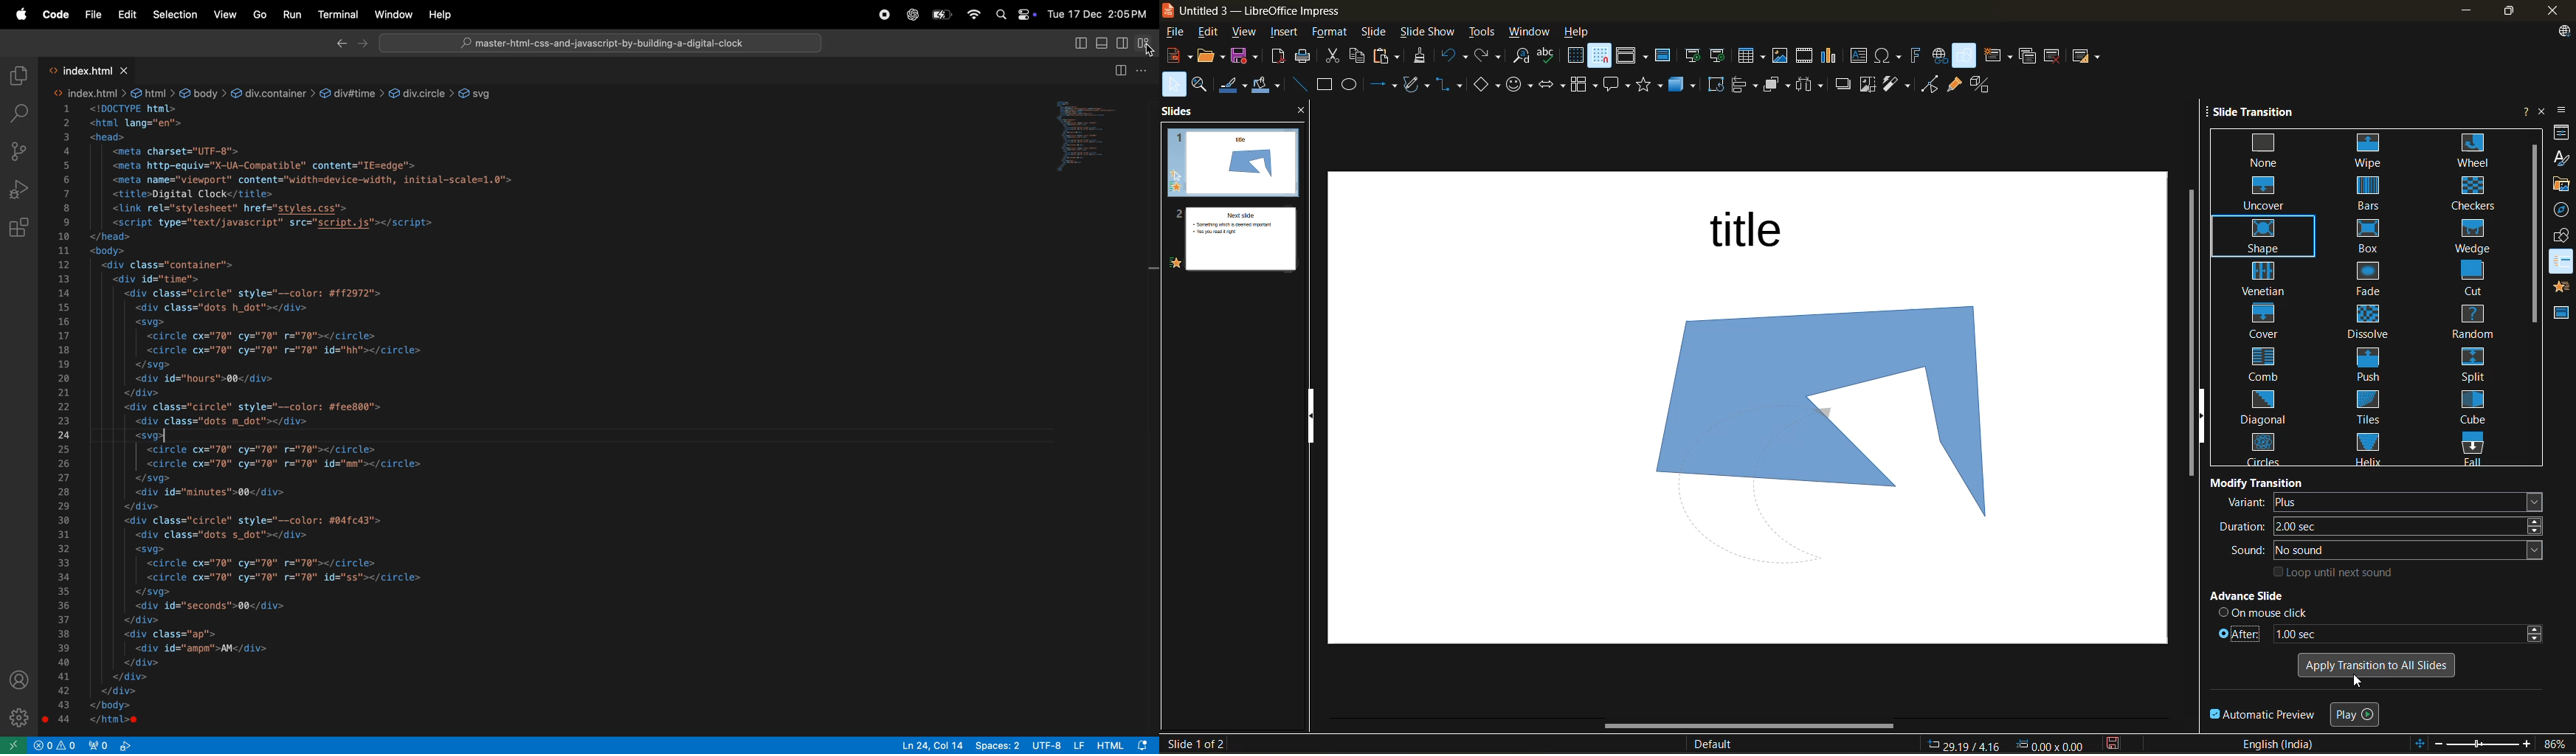 This screenshot has height=756, width=2576. I want to click on curves and polygons, so click(1416, 86).